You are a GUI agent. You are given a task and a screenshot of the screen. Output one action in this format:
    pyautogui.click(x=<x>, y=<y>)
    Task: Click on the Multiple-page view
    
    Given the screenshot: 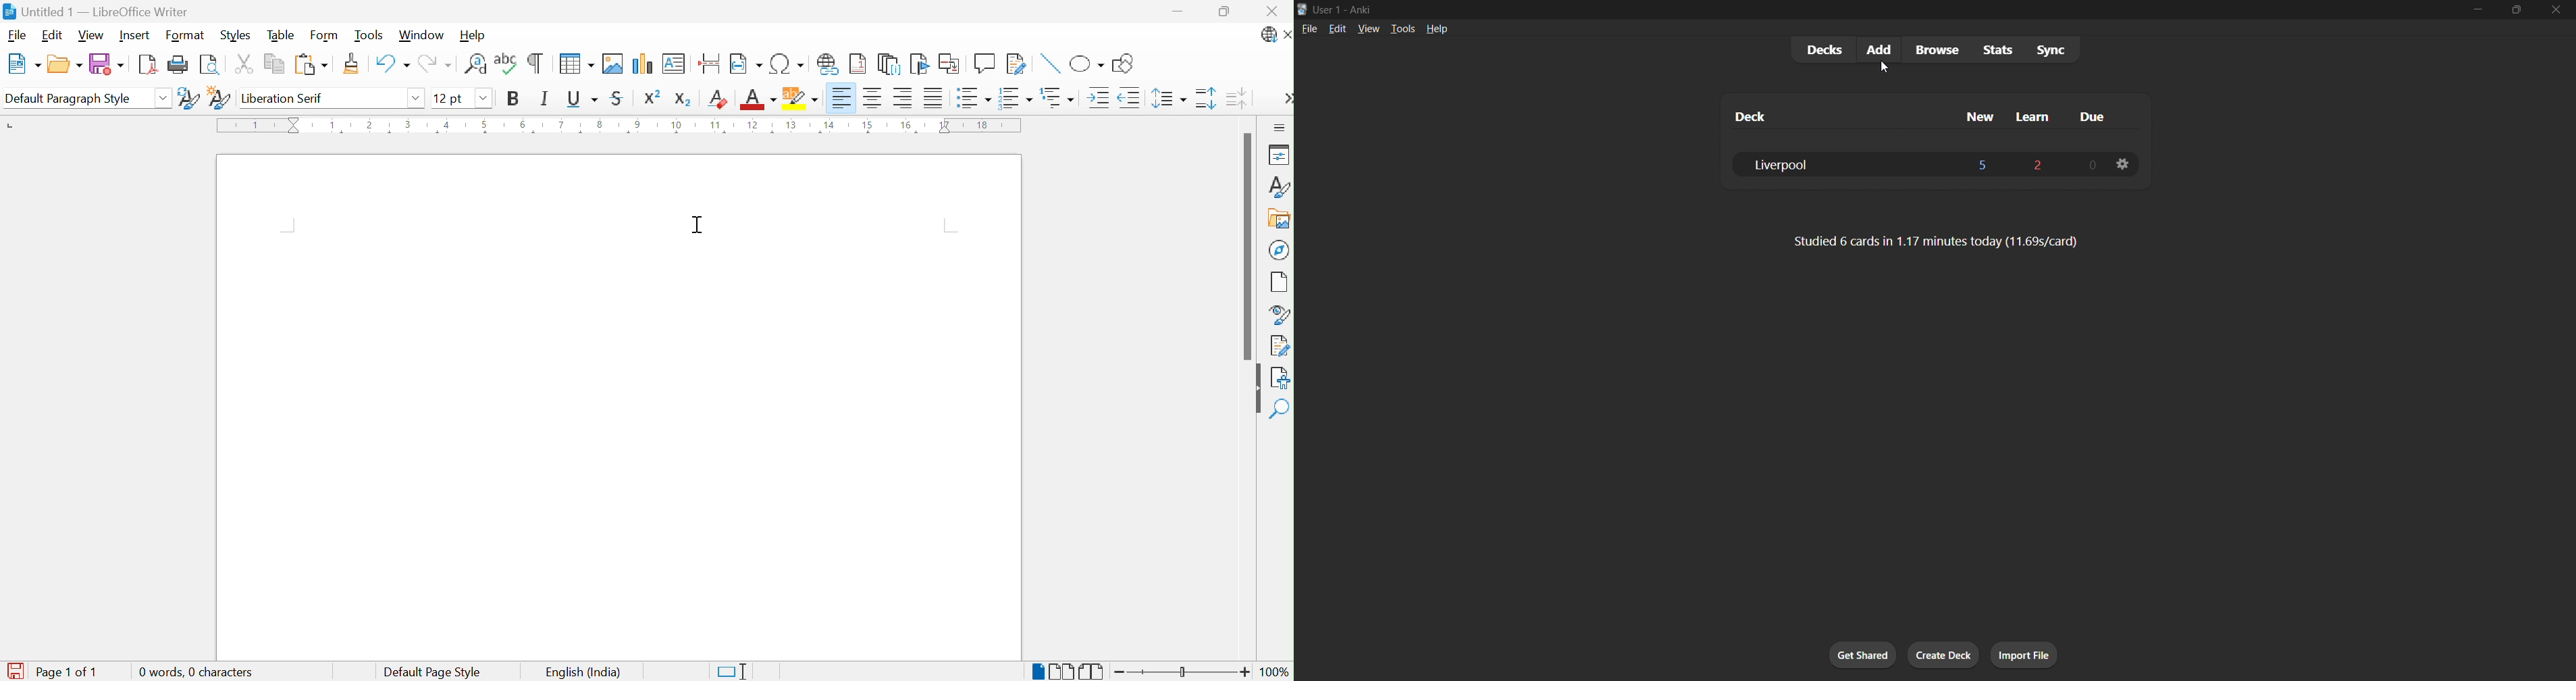 What is the action you would take?
    pyautogui.click(x=1063, y=672)
    